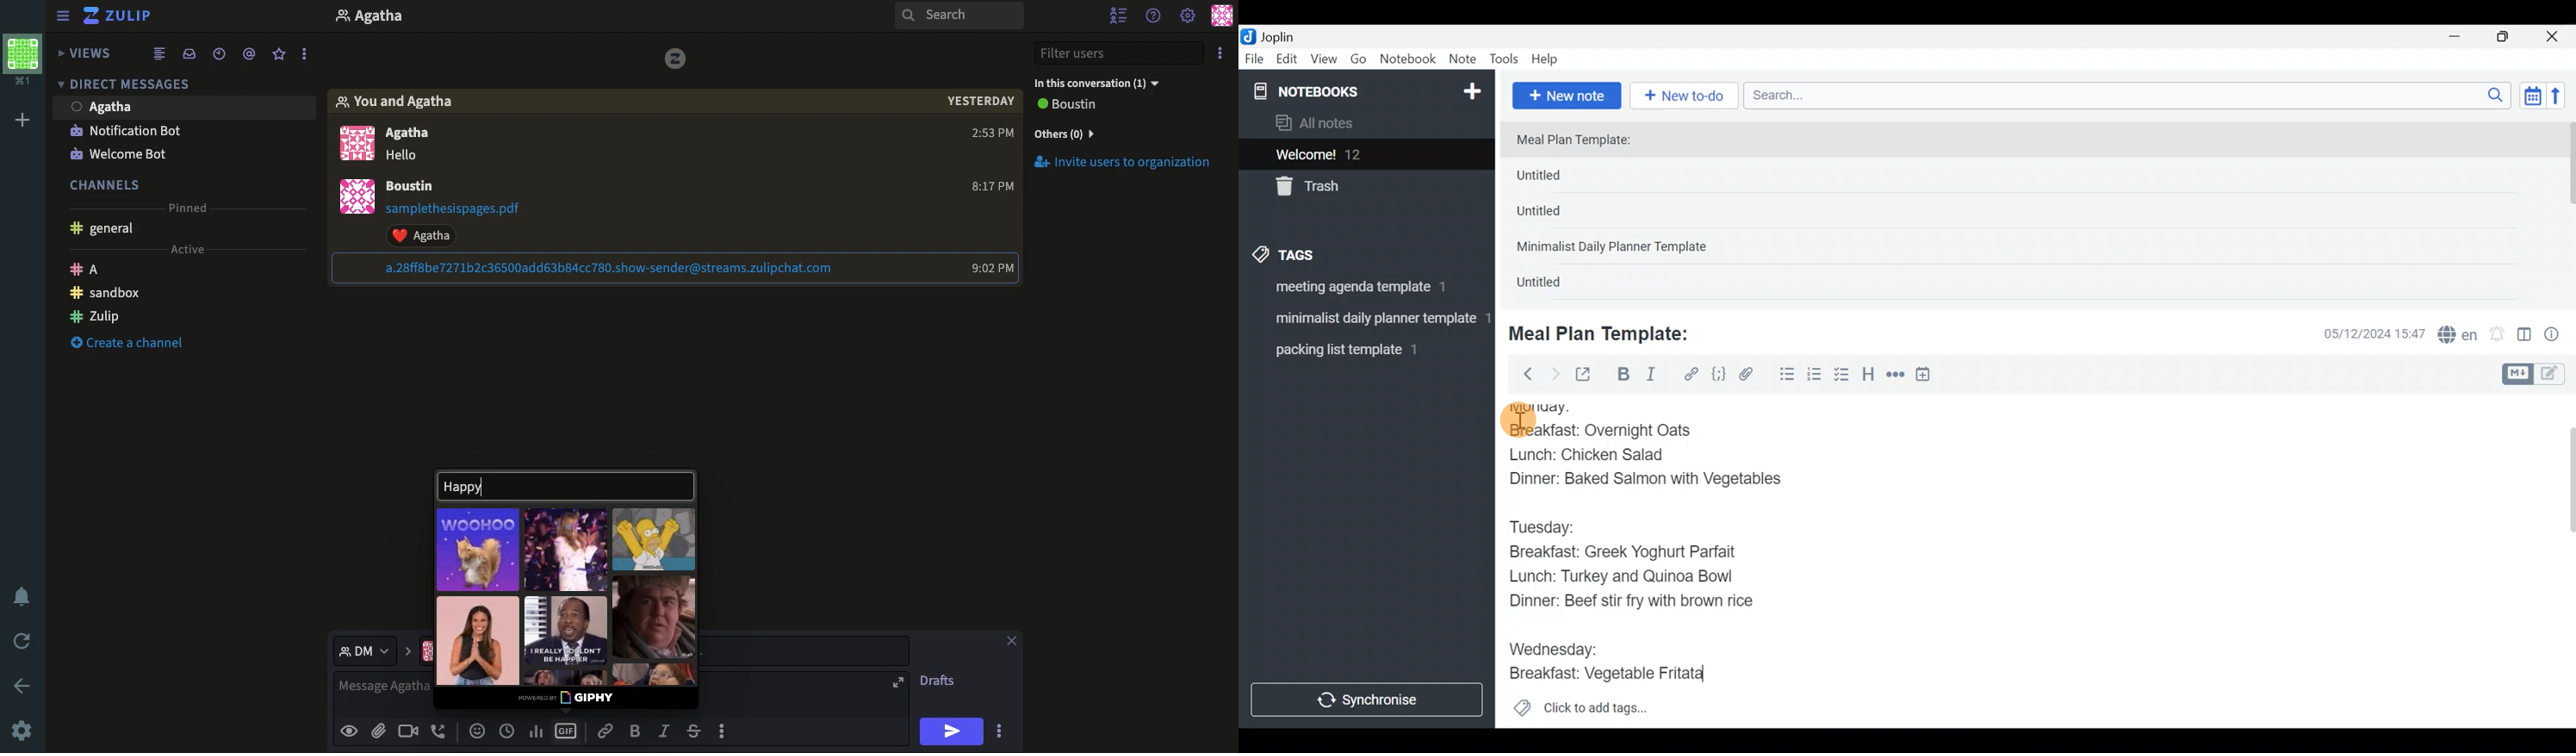 The image size is (2576, 756). What do you see at coordinates (22, 121) in the screenshot?
I see `Add` at bounding box center [22, 121].